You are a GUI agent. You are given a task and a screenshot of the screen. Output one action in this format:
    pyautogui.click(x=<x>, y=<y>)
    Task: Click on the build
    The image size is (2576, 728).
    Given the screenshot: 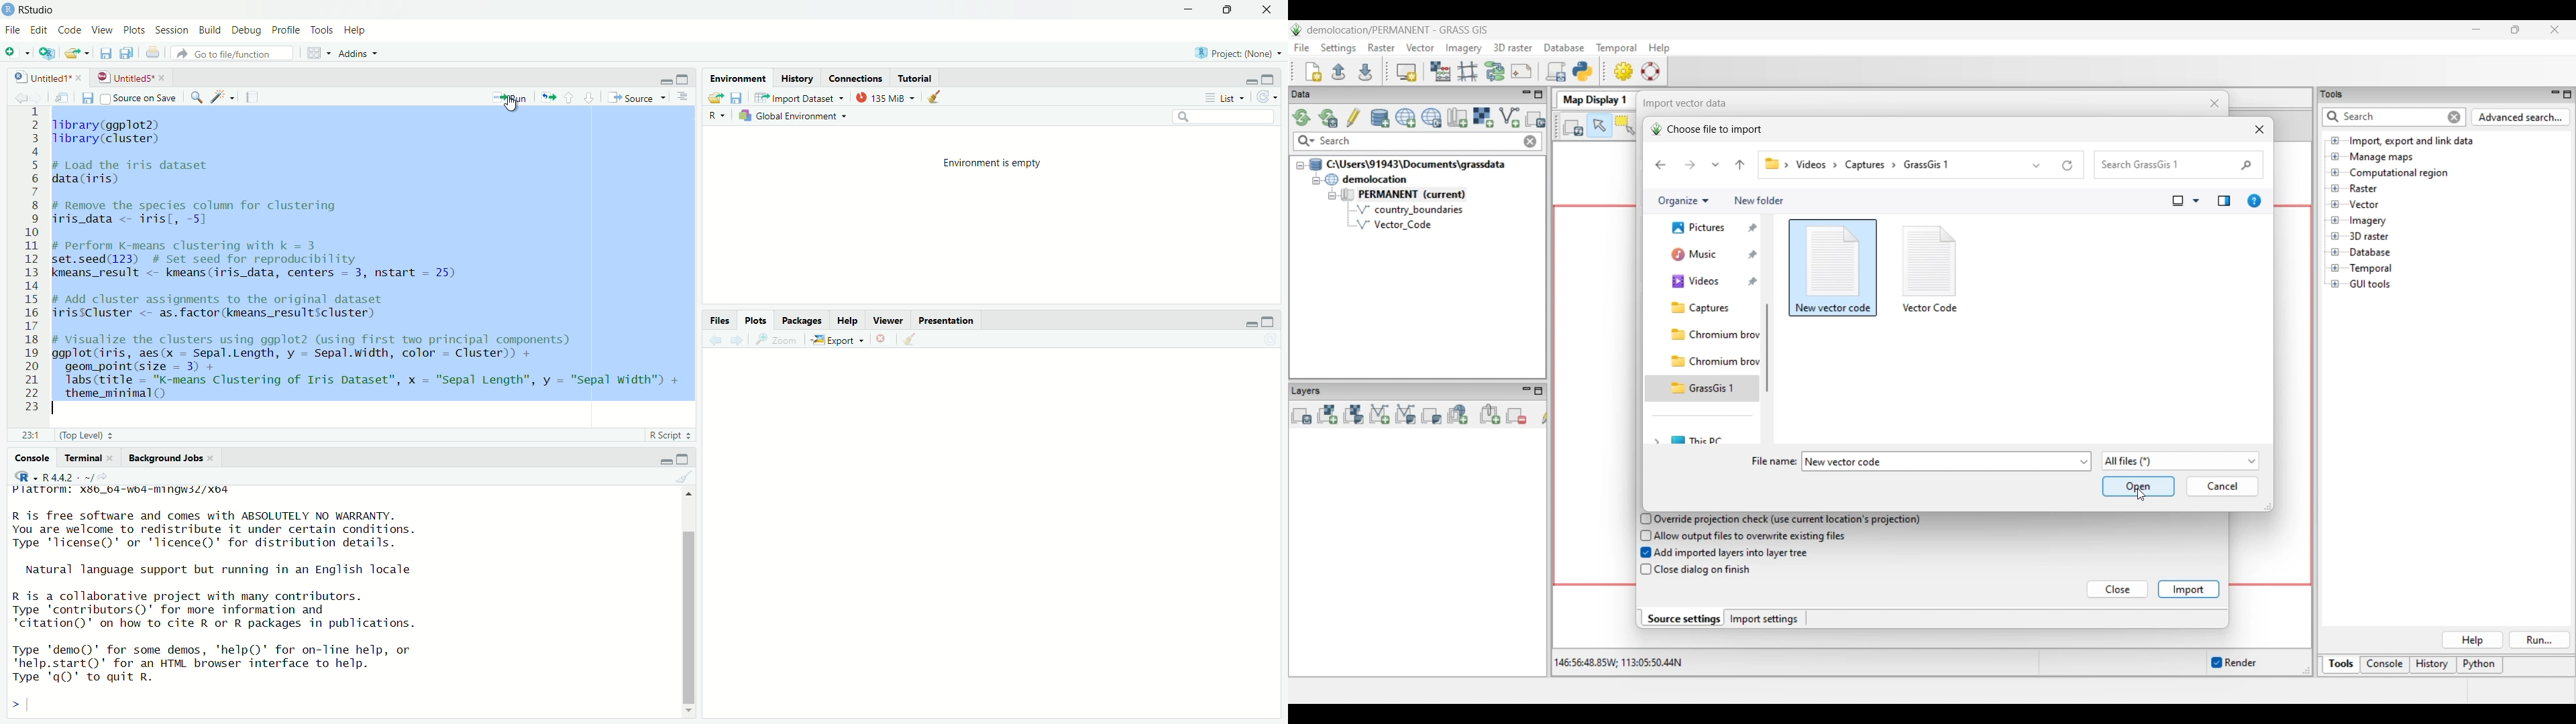 What is the action you would take?
    pyautogui.click(x=209, y=30)
    